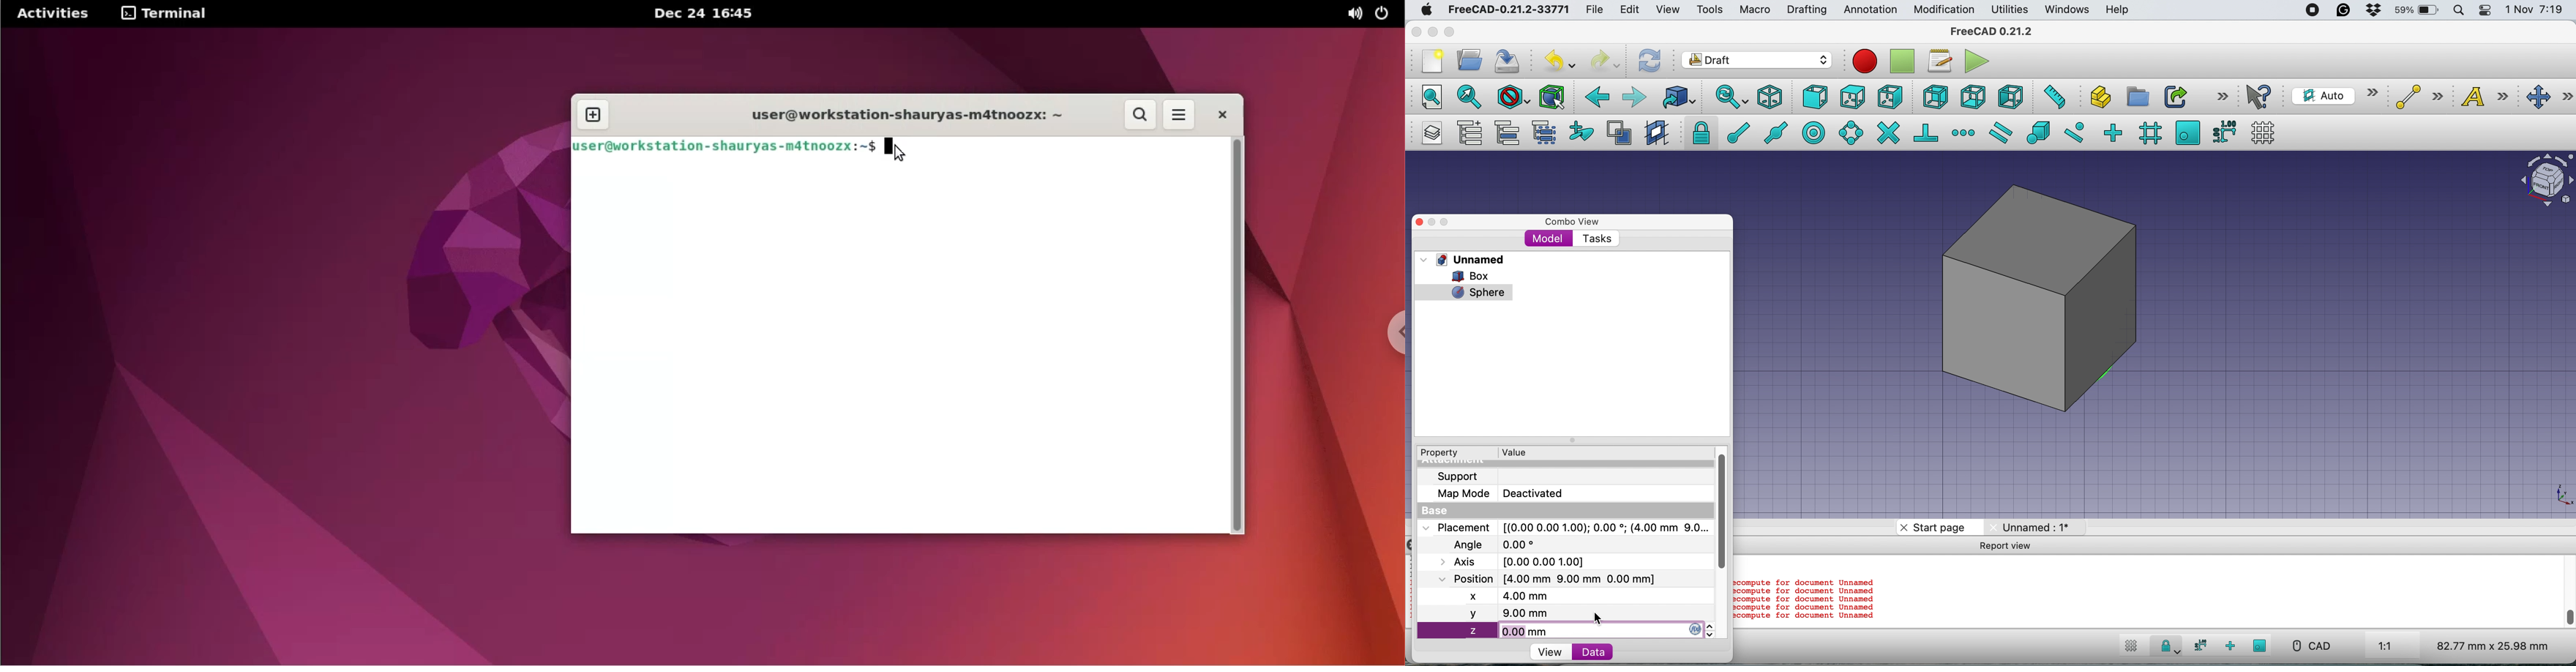 The height and width of the screenshot is (672, 2576). What do you see at coordinates (1905, 61) in the screenshot?
I see `stop recording macros` at bounding box center [1905, 61].